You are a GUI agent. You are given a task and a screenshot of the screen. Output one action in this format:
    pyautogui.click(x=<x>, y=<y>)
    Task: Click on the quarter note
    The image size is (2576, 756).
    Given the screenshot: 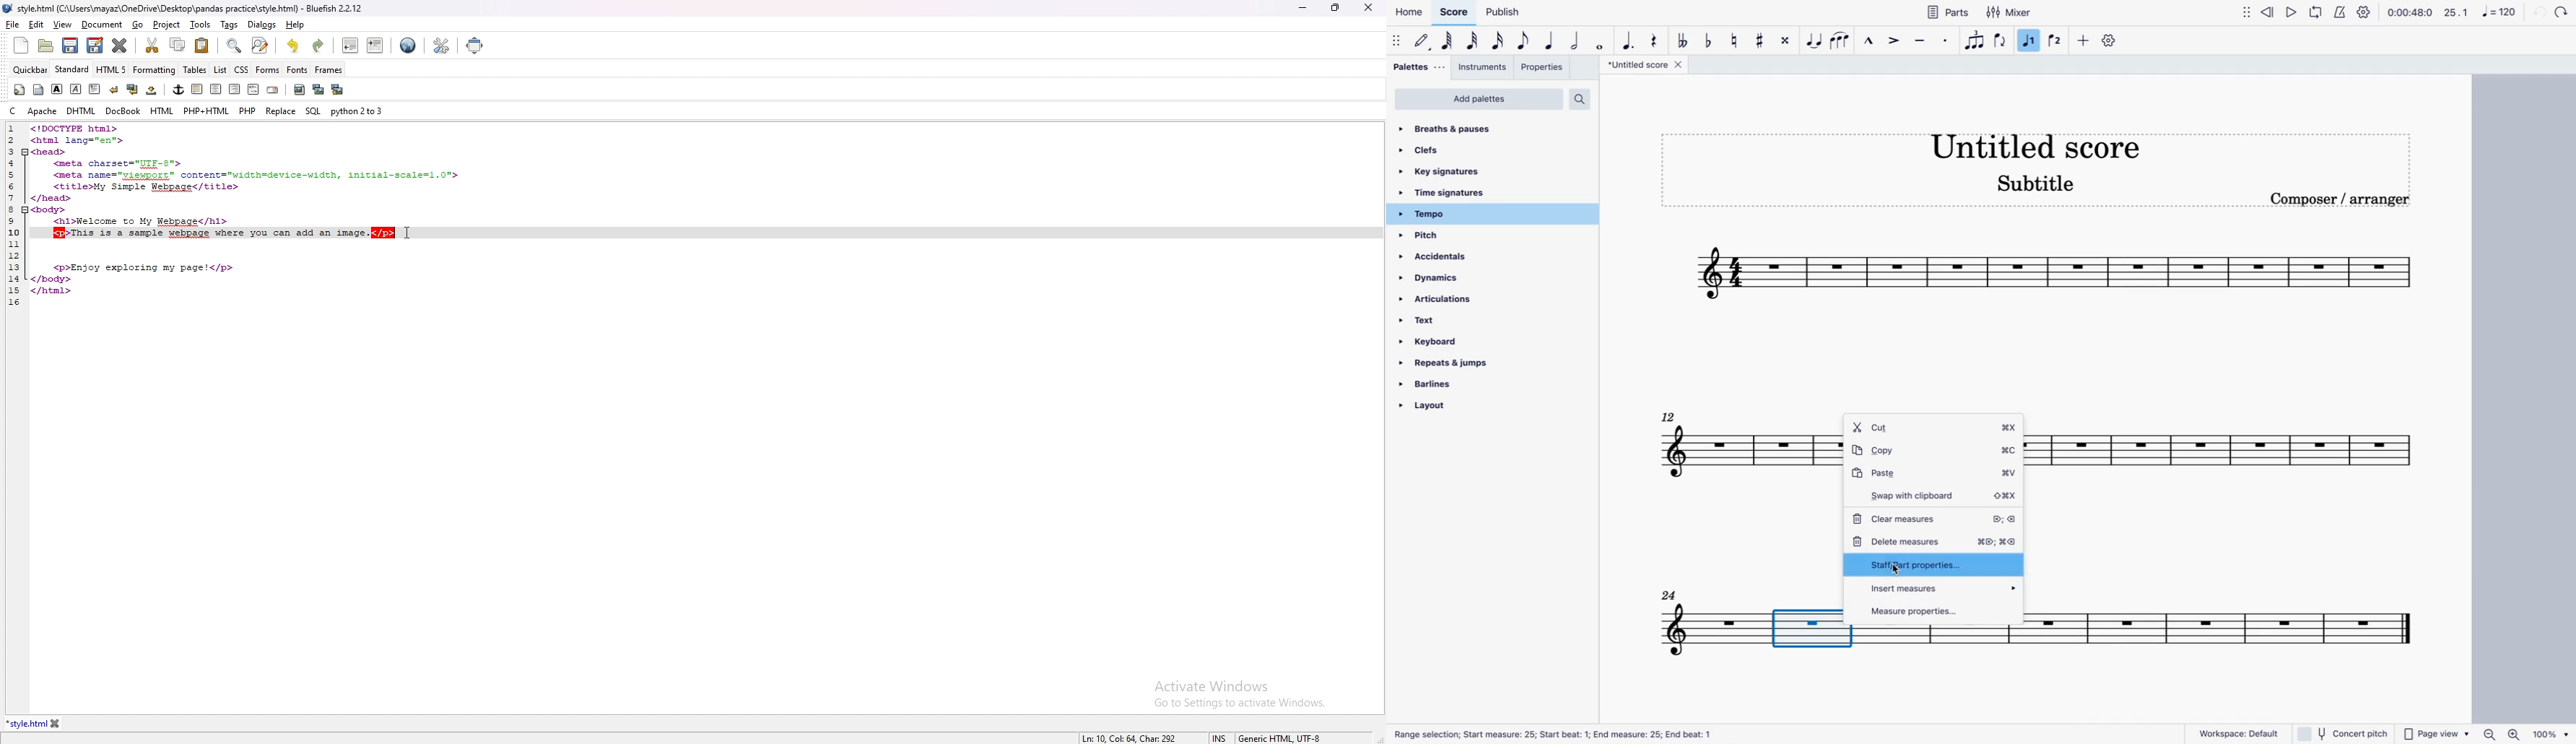 What is the action you would take?
    pyautogui.click(x=1550, y=41)
    